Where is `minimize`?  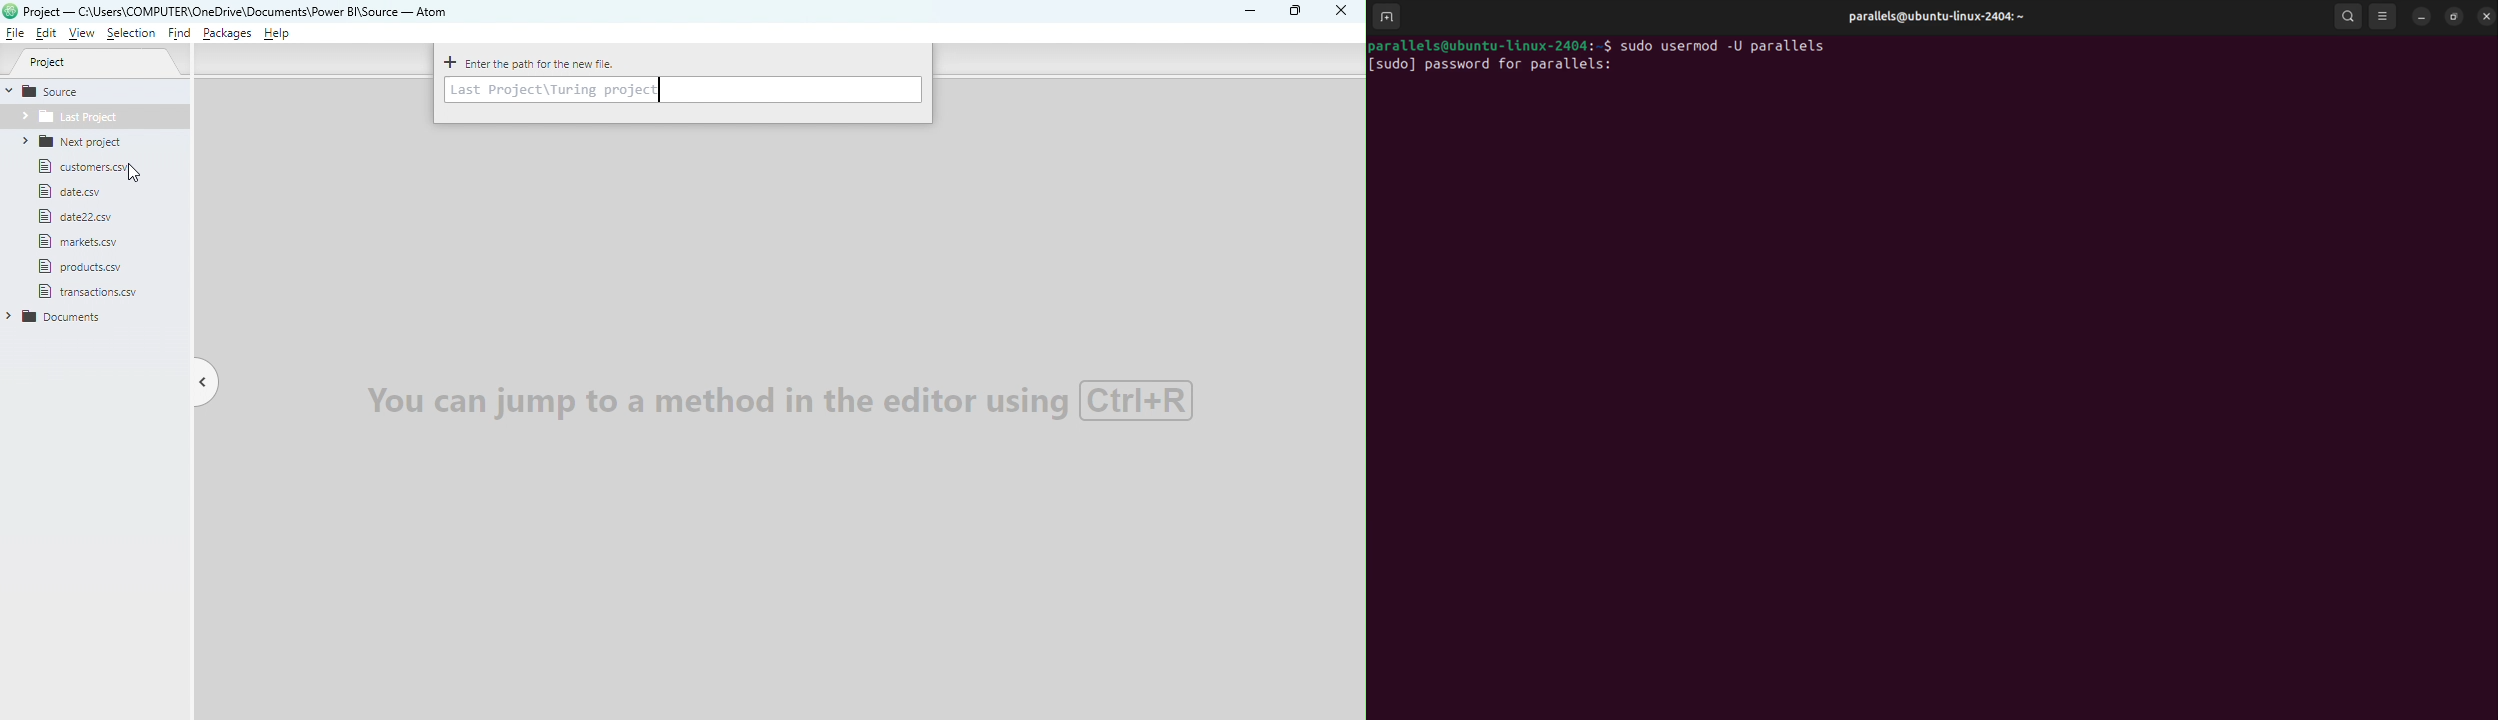
minimize is located at coordinates (2423, 17).